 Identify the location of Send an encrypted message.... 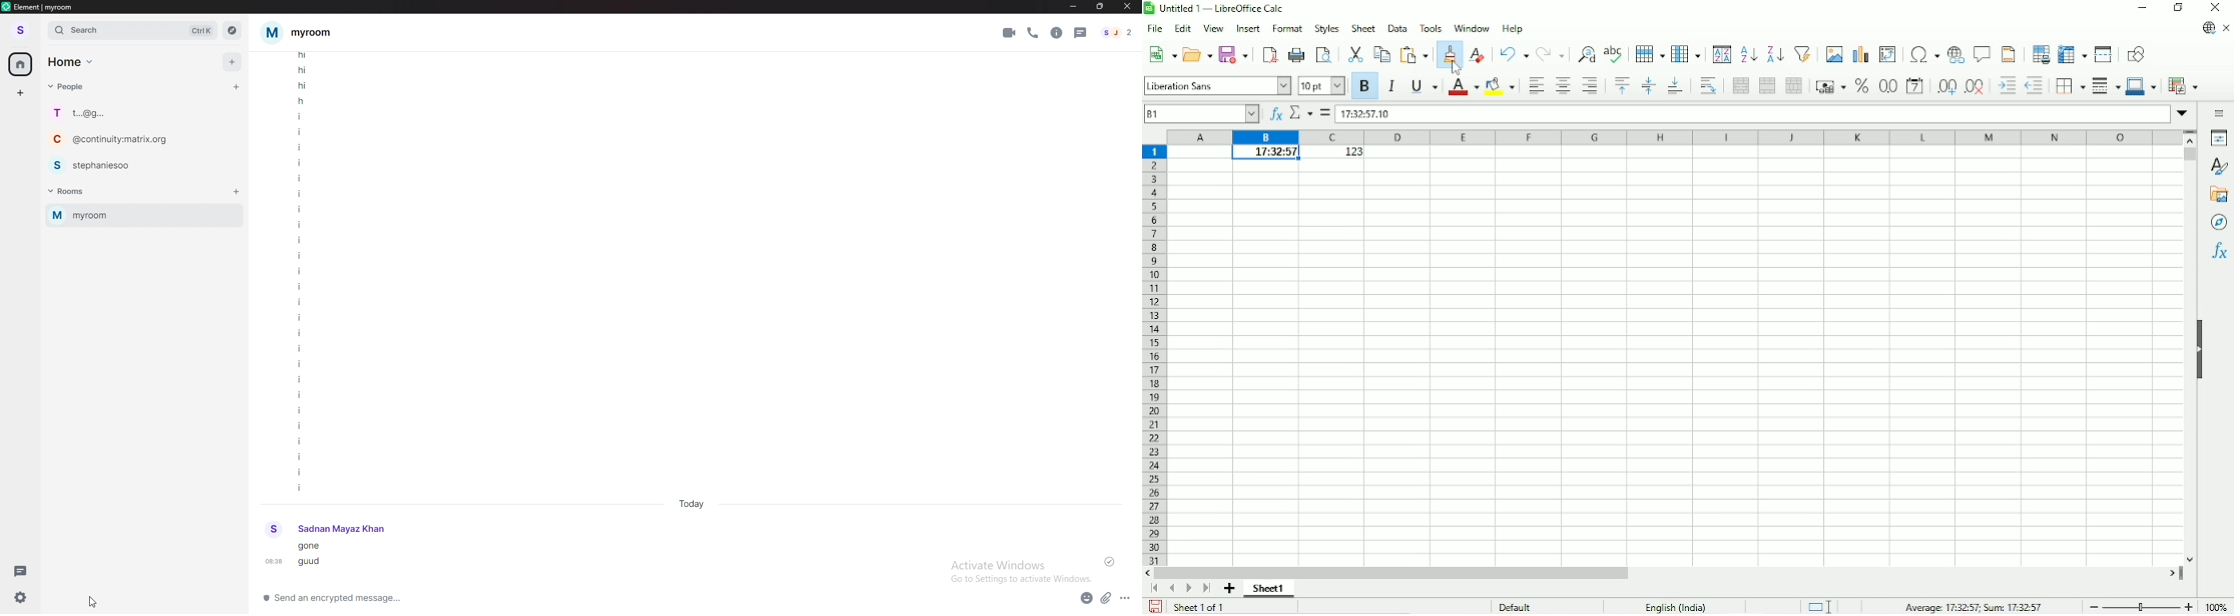
(342, 599).